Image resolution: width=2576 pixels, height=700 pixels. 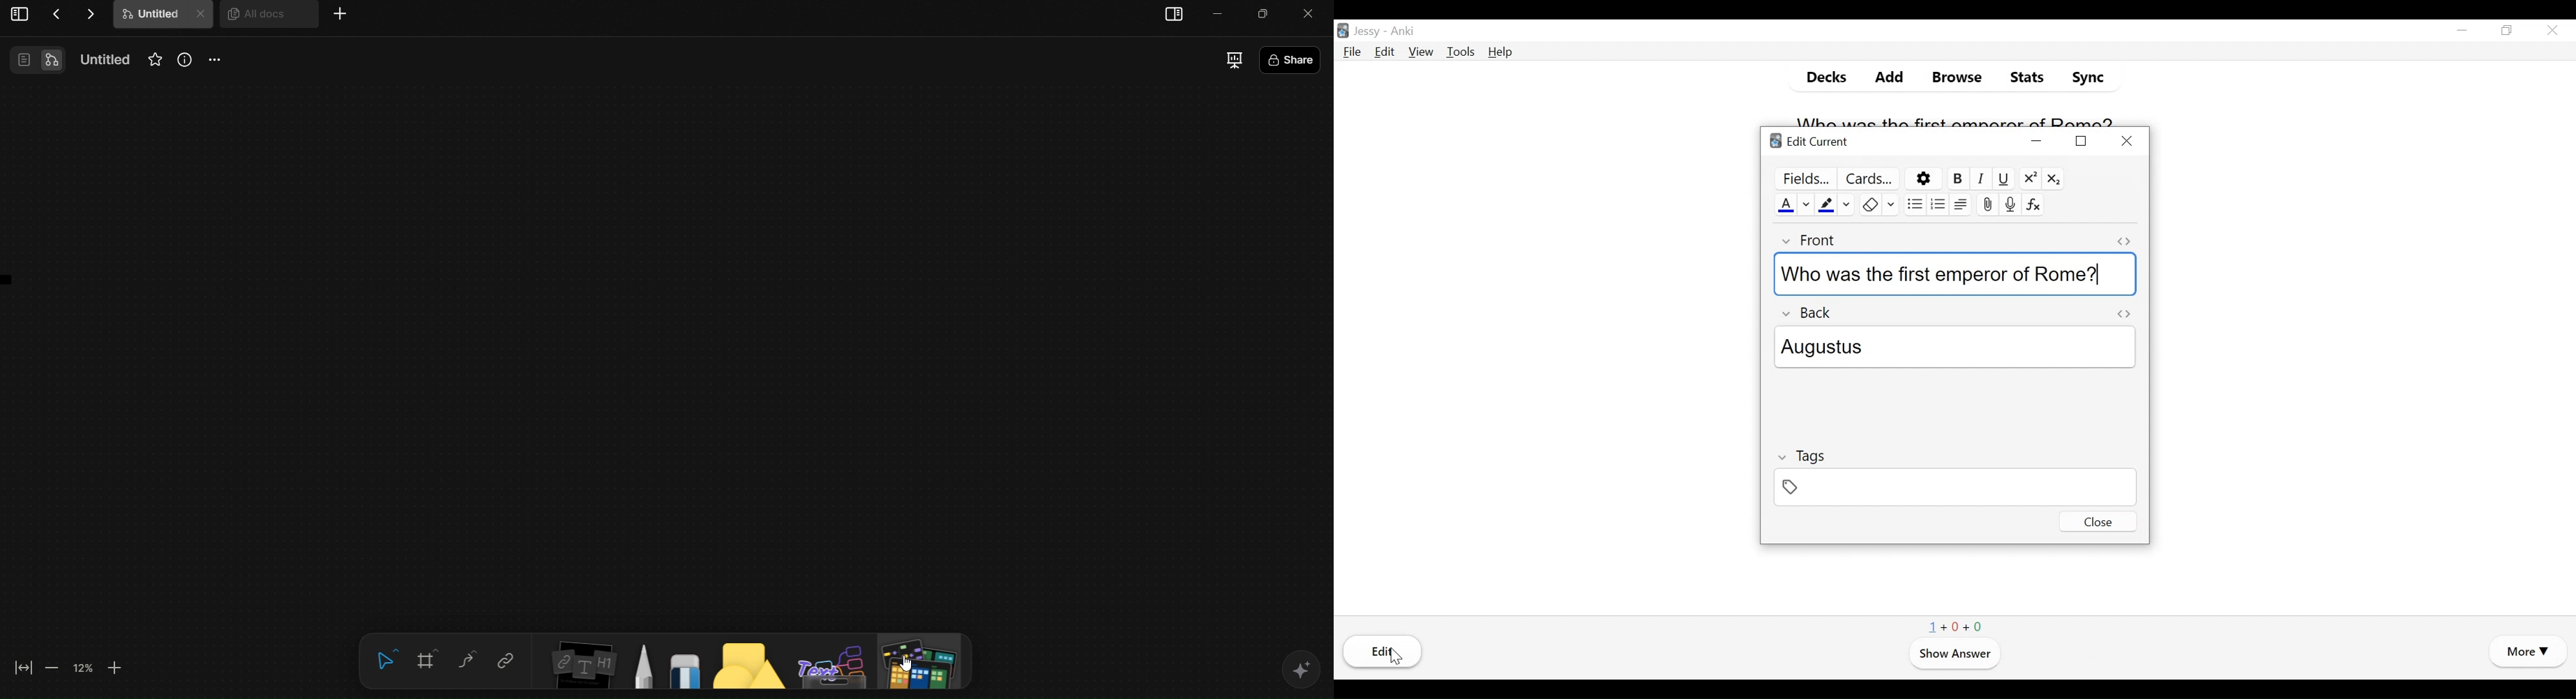 What do you see at coordinates (2037, 140) in the screenshot?
I see `minimize` at bounding box center [2037, 140].